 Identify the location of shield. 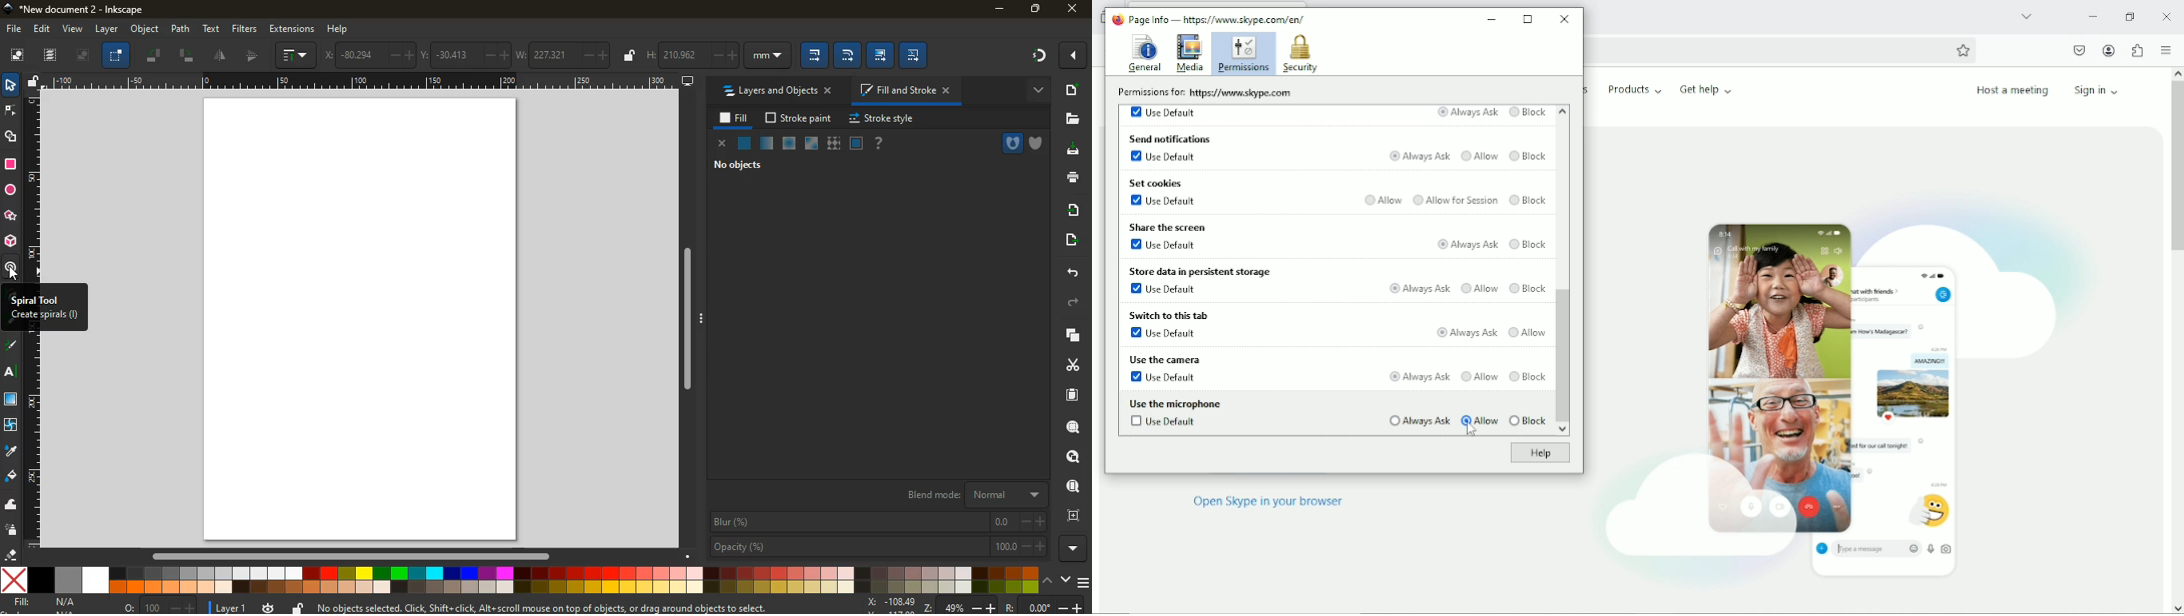
(1039, 143).